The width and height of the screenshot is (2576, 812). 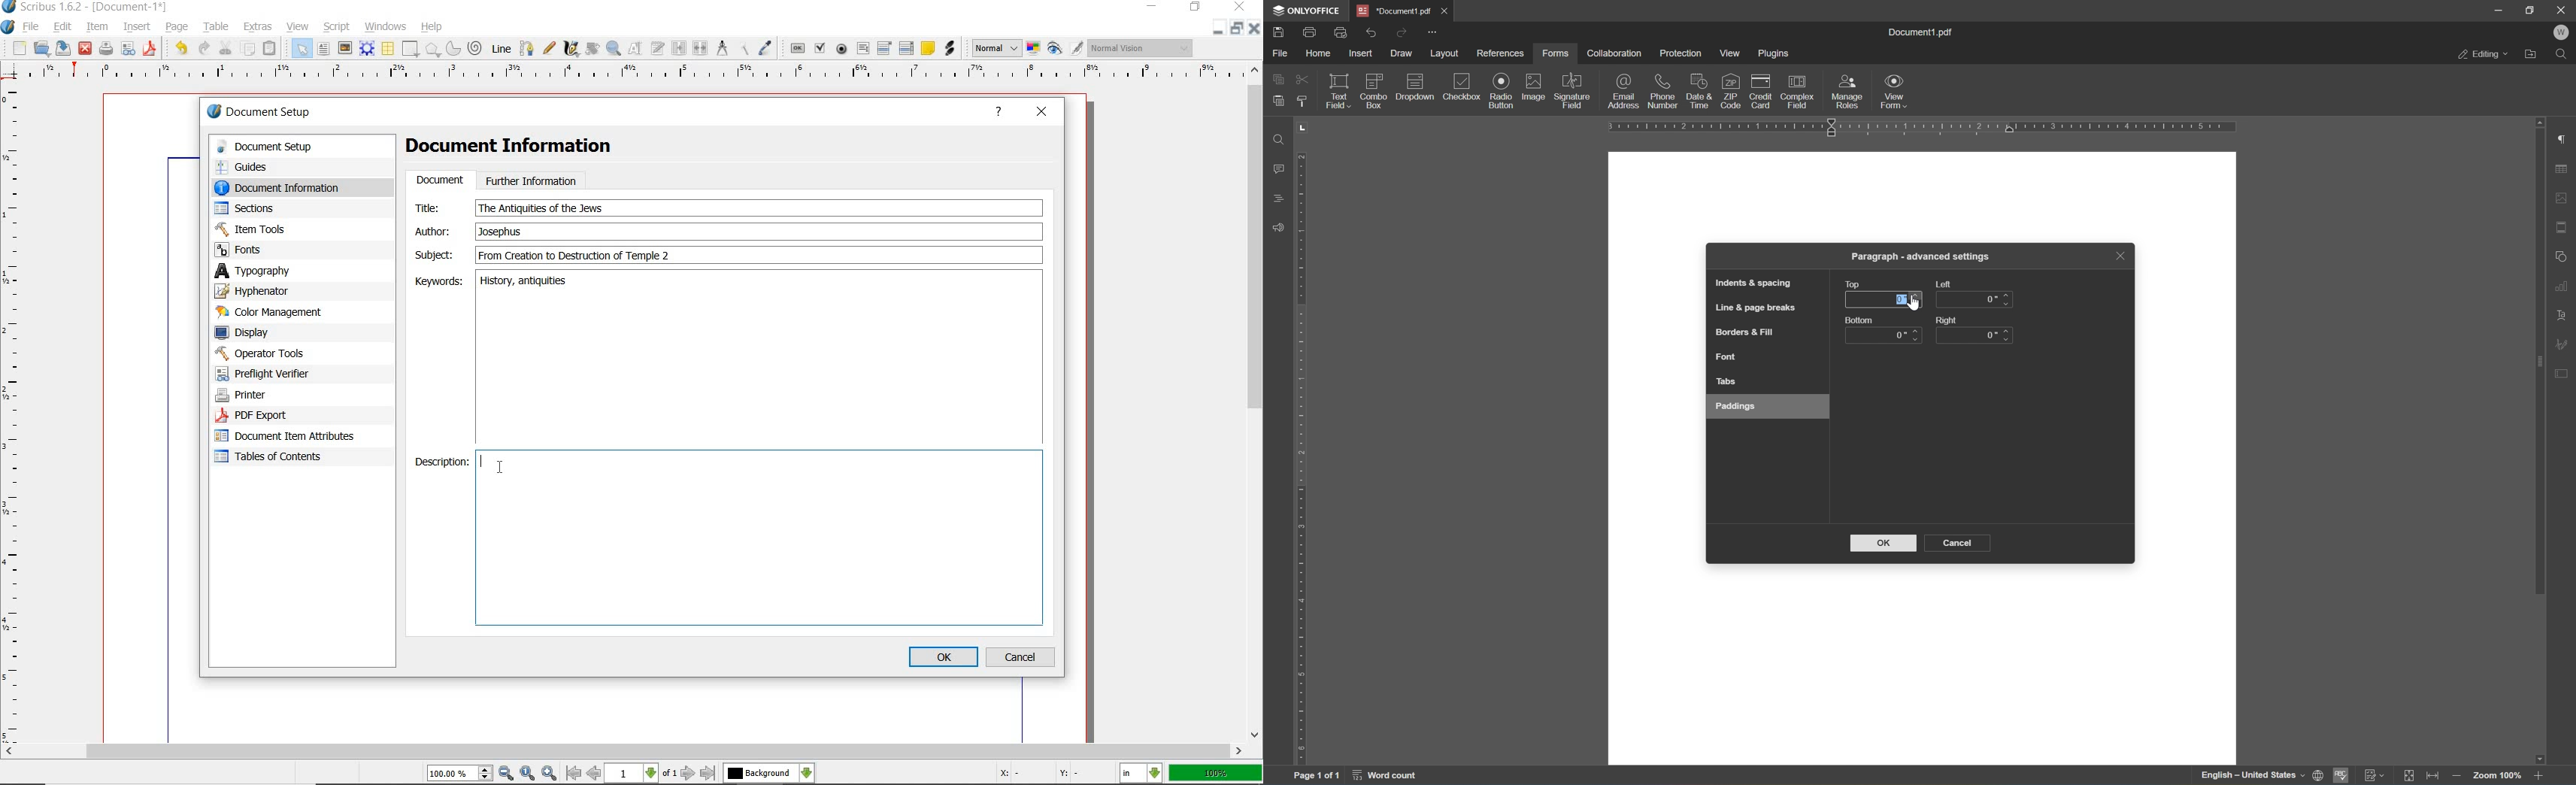 What do you see at coordinates (1141, 47) in the screenshot?
I see `visual appearance of the display` at bounding box center [1141, 47].